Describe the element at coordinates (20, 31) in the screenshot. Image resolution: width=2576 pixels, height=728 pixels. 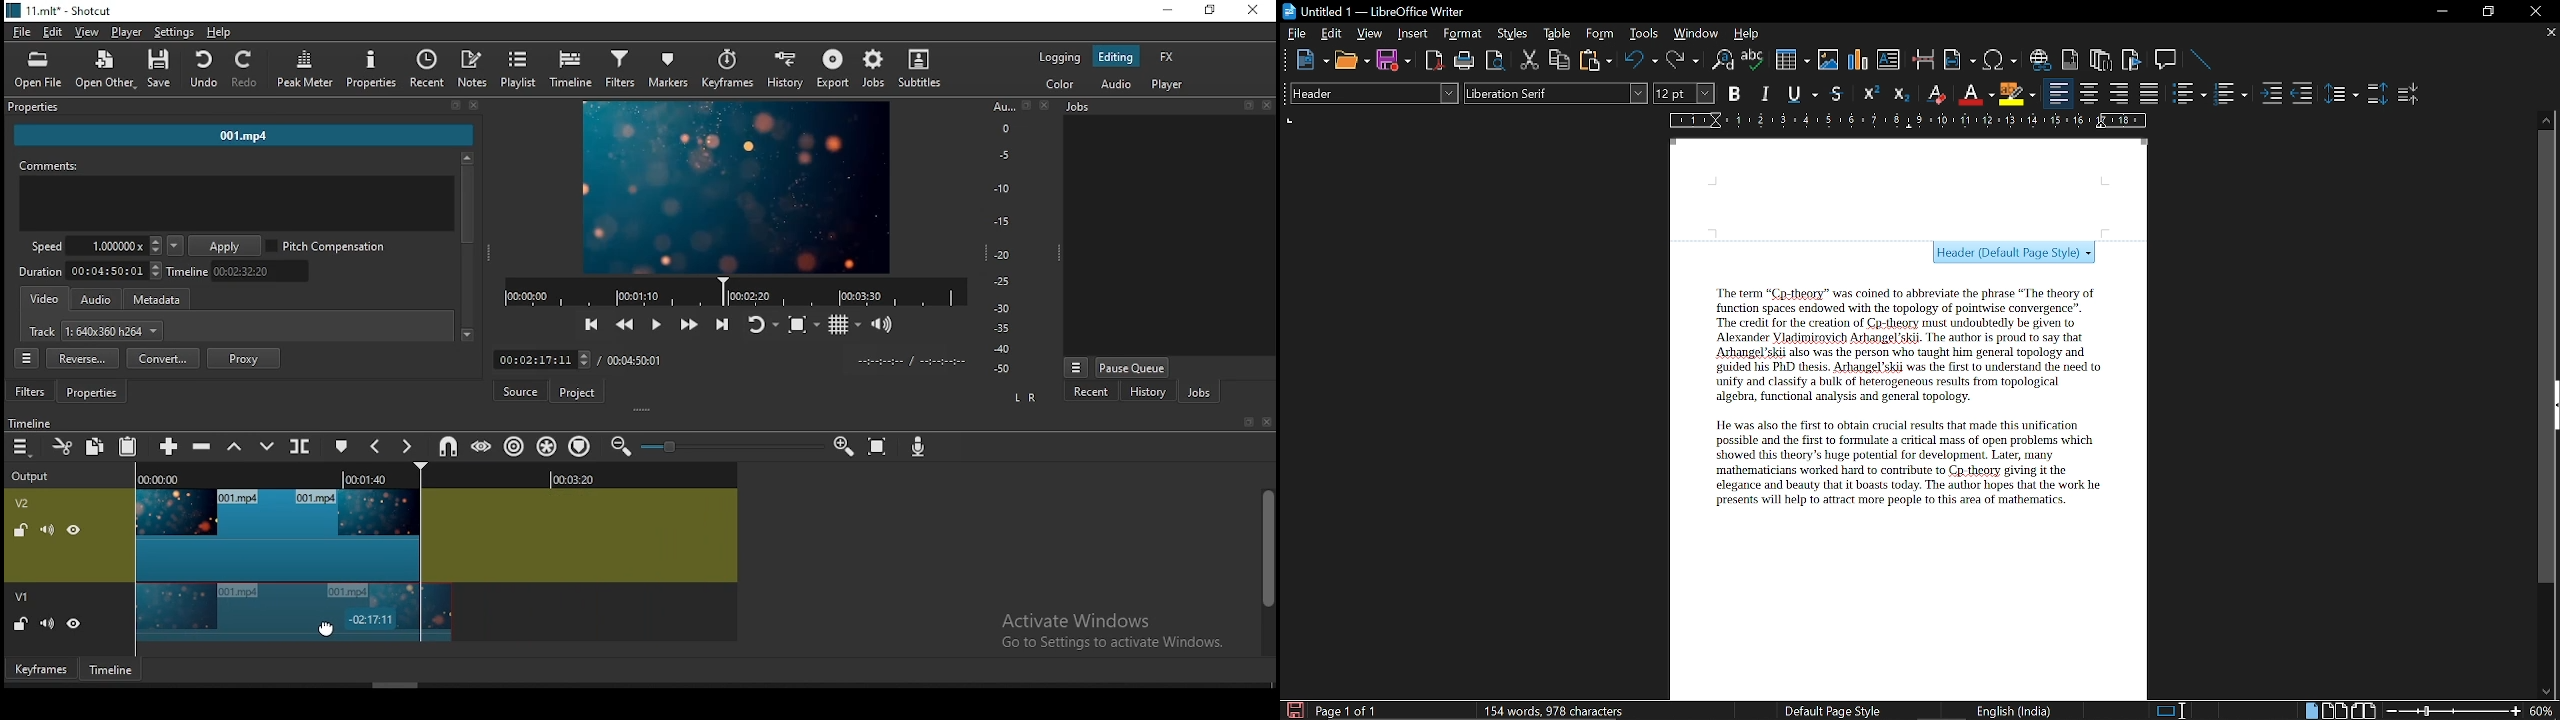
I see `file` at that location.